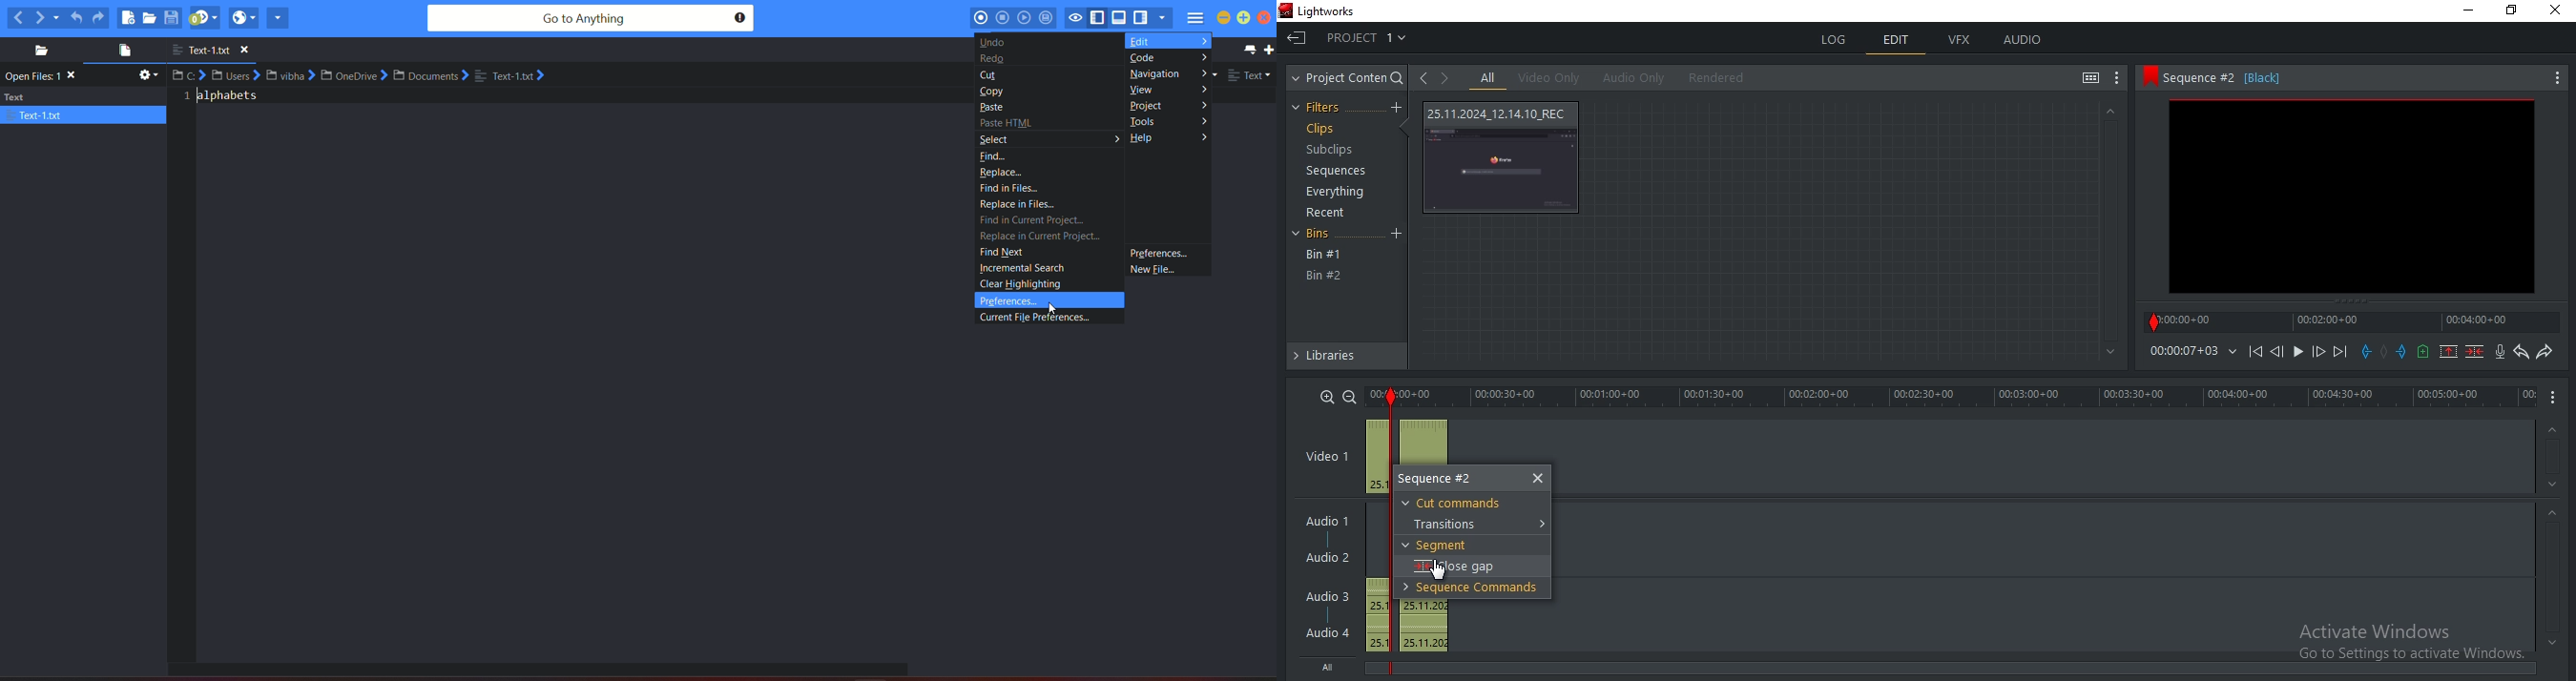 The image size is (2576, 700). I want to click on playback icons, so click(2254, 350).